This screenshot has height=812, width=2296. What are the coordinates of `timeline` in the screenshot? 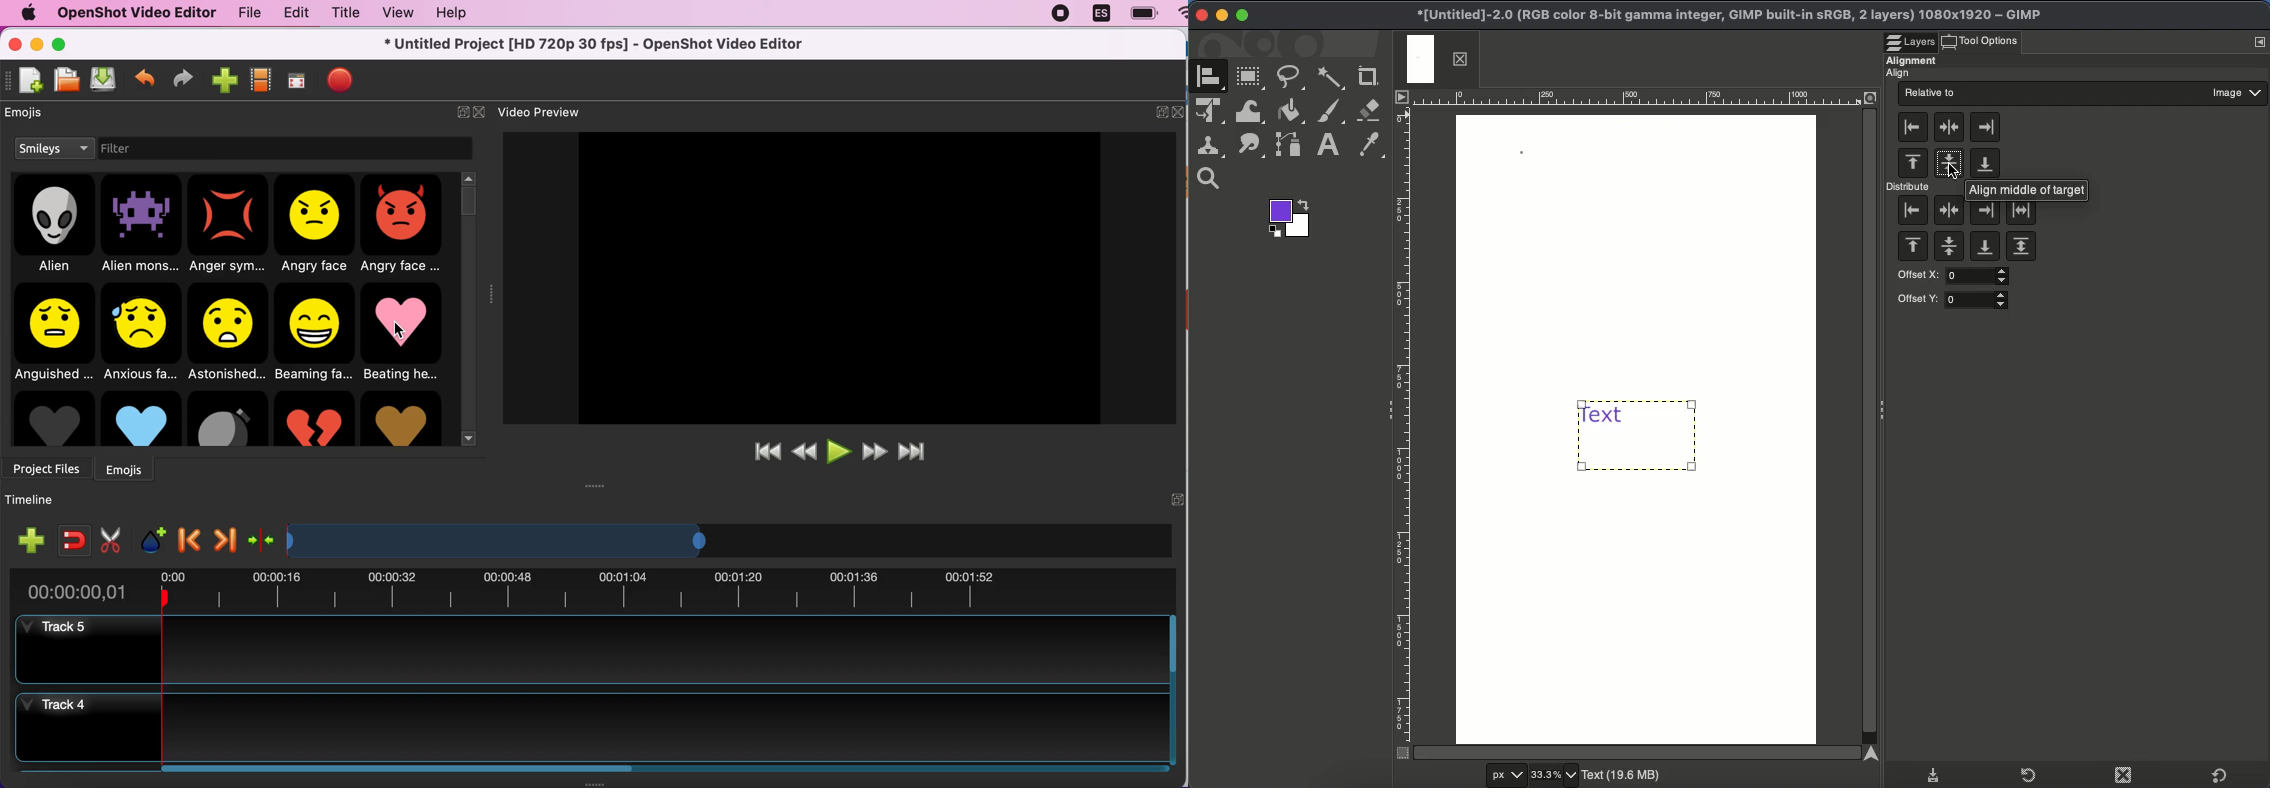 It's located at (35, 500).